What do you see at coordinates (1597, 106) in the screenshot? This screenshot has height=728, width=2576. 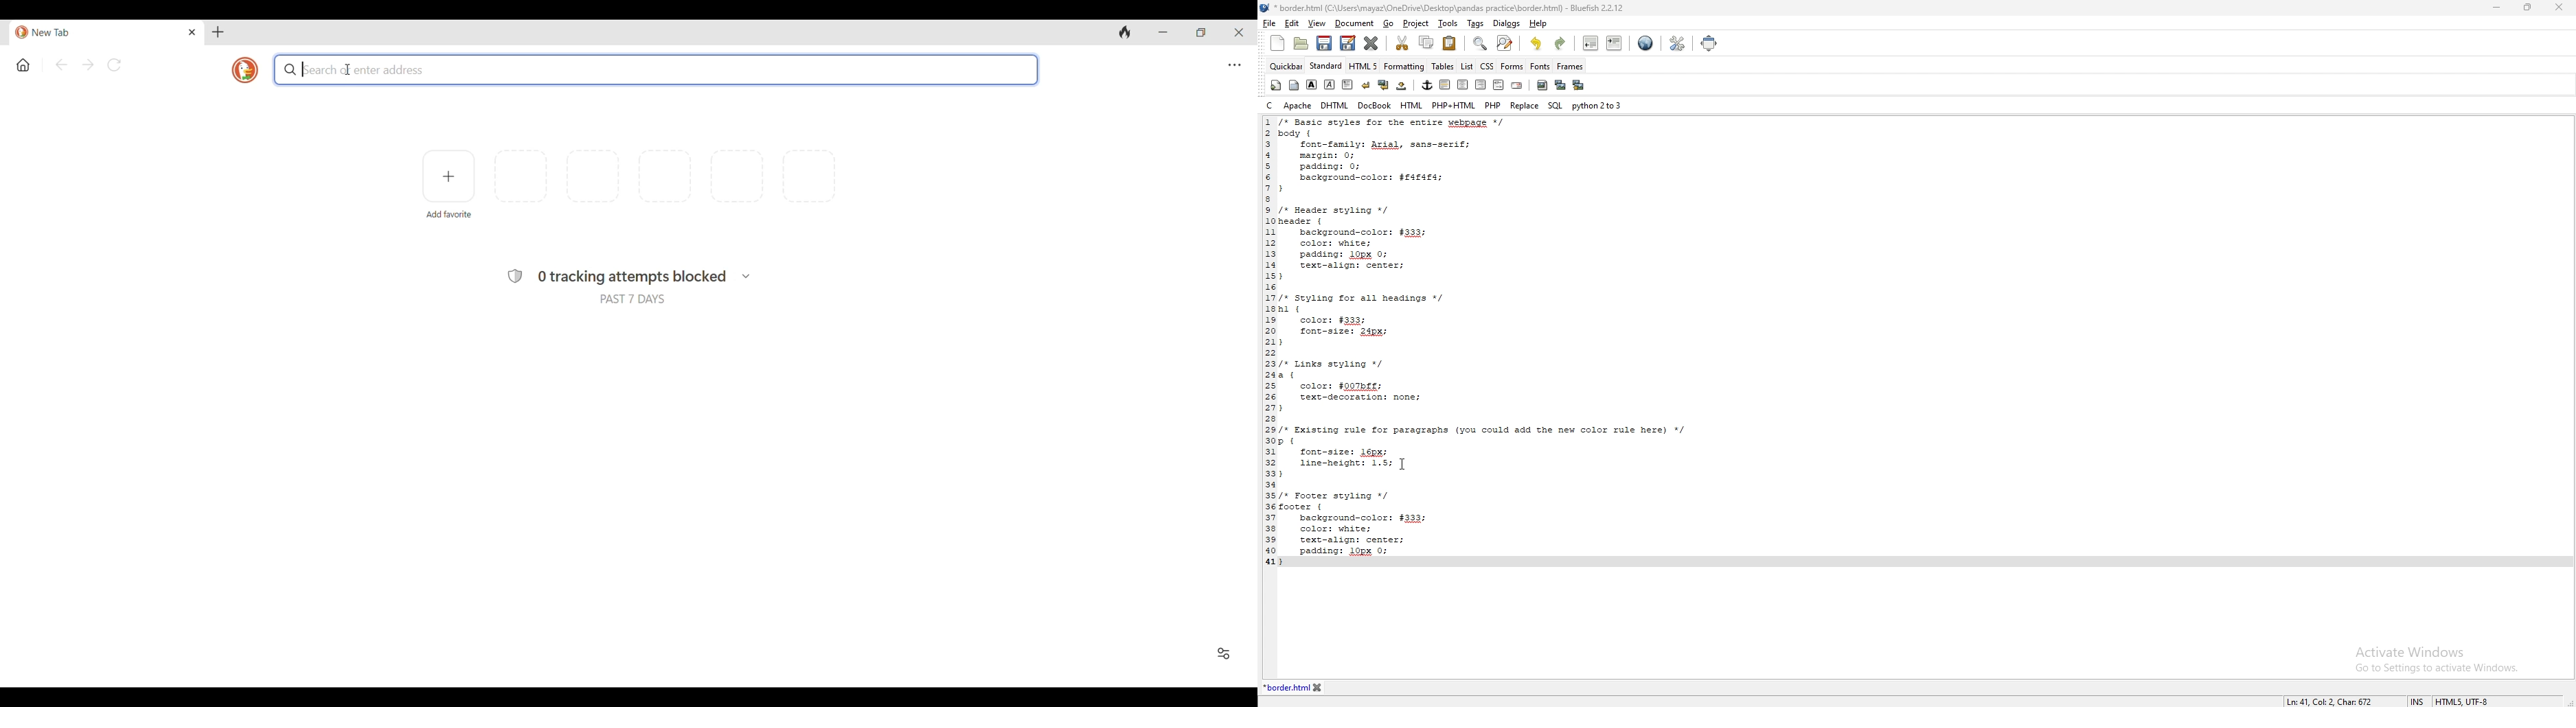 I see `python 2to3` at bounding box center [1597, 106].